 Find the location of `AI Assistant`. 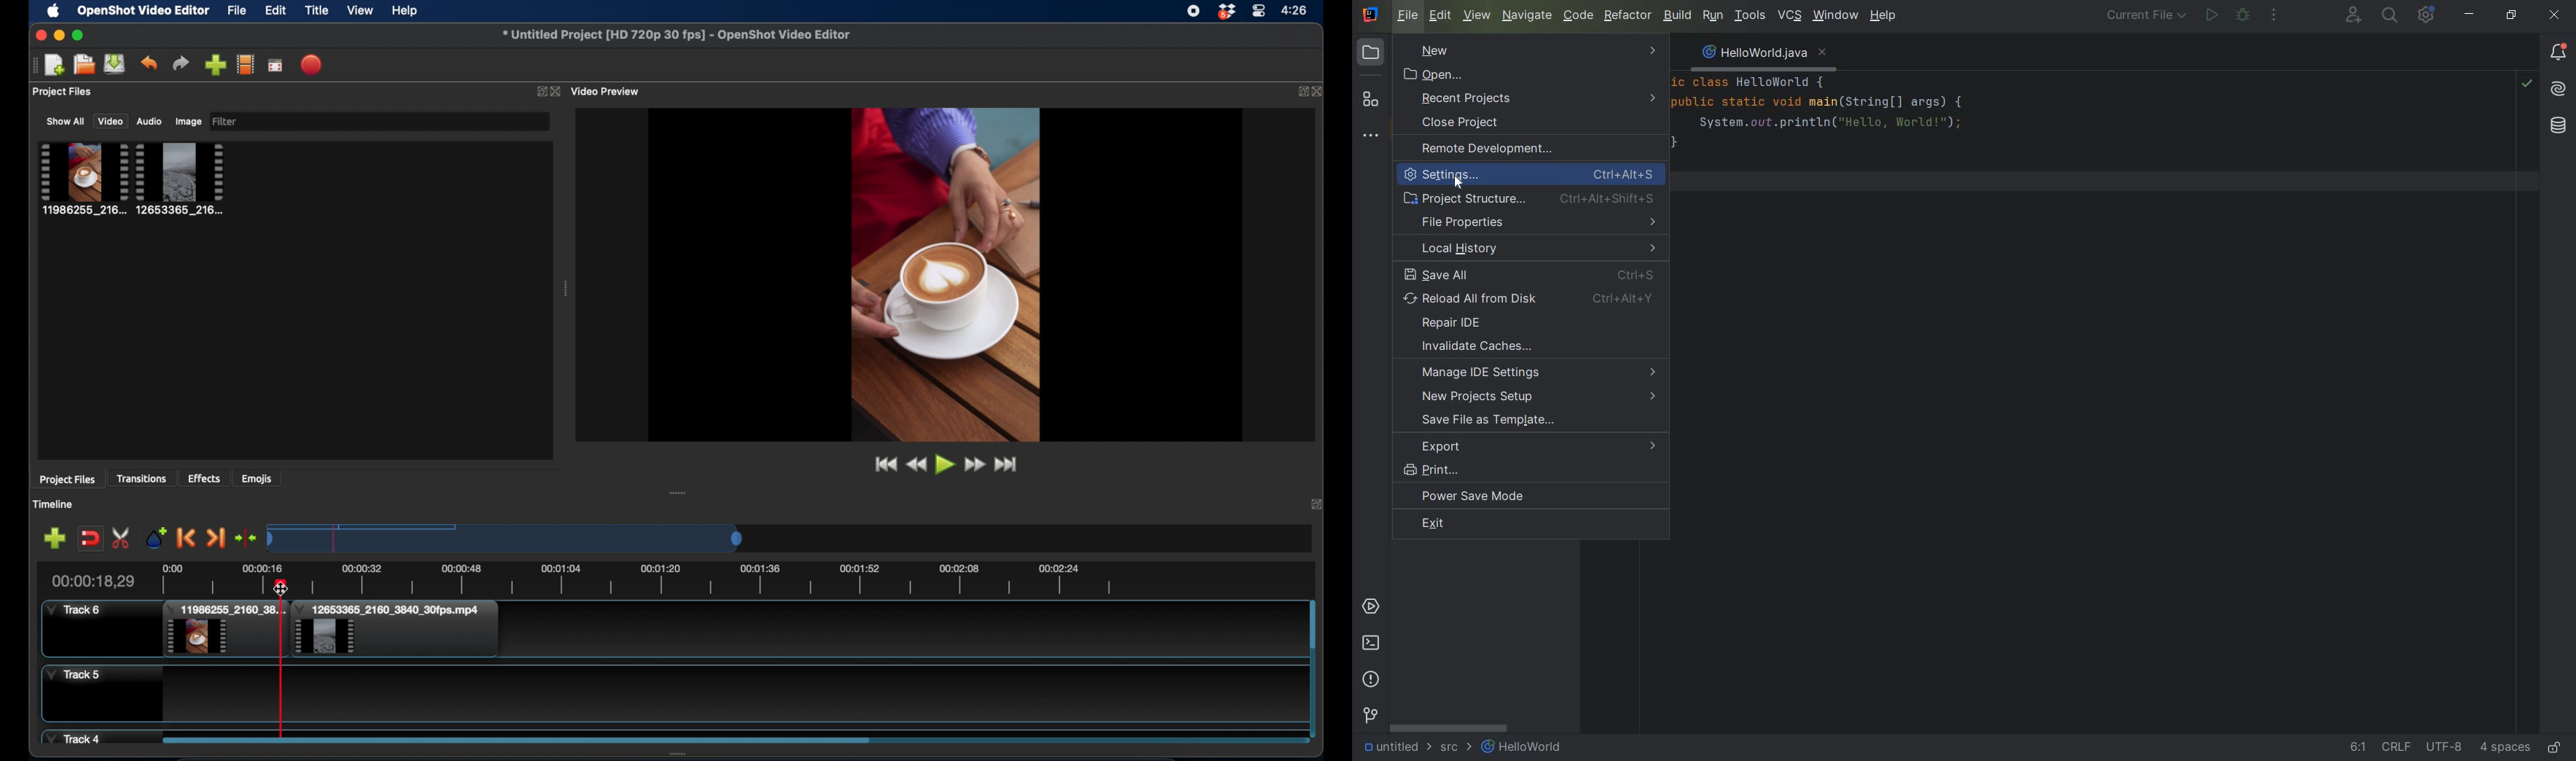

AI Assistant is located at coordinates (2558, 89).